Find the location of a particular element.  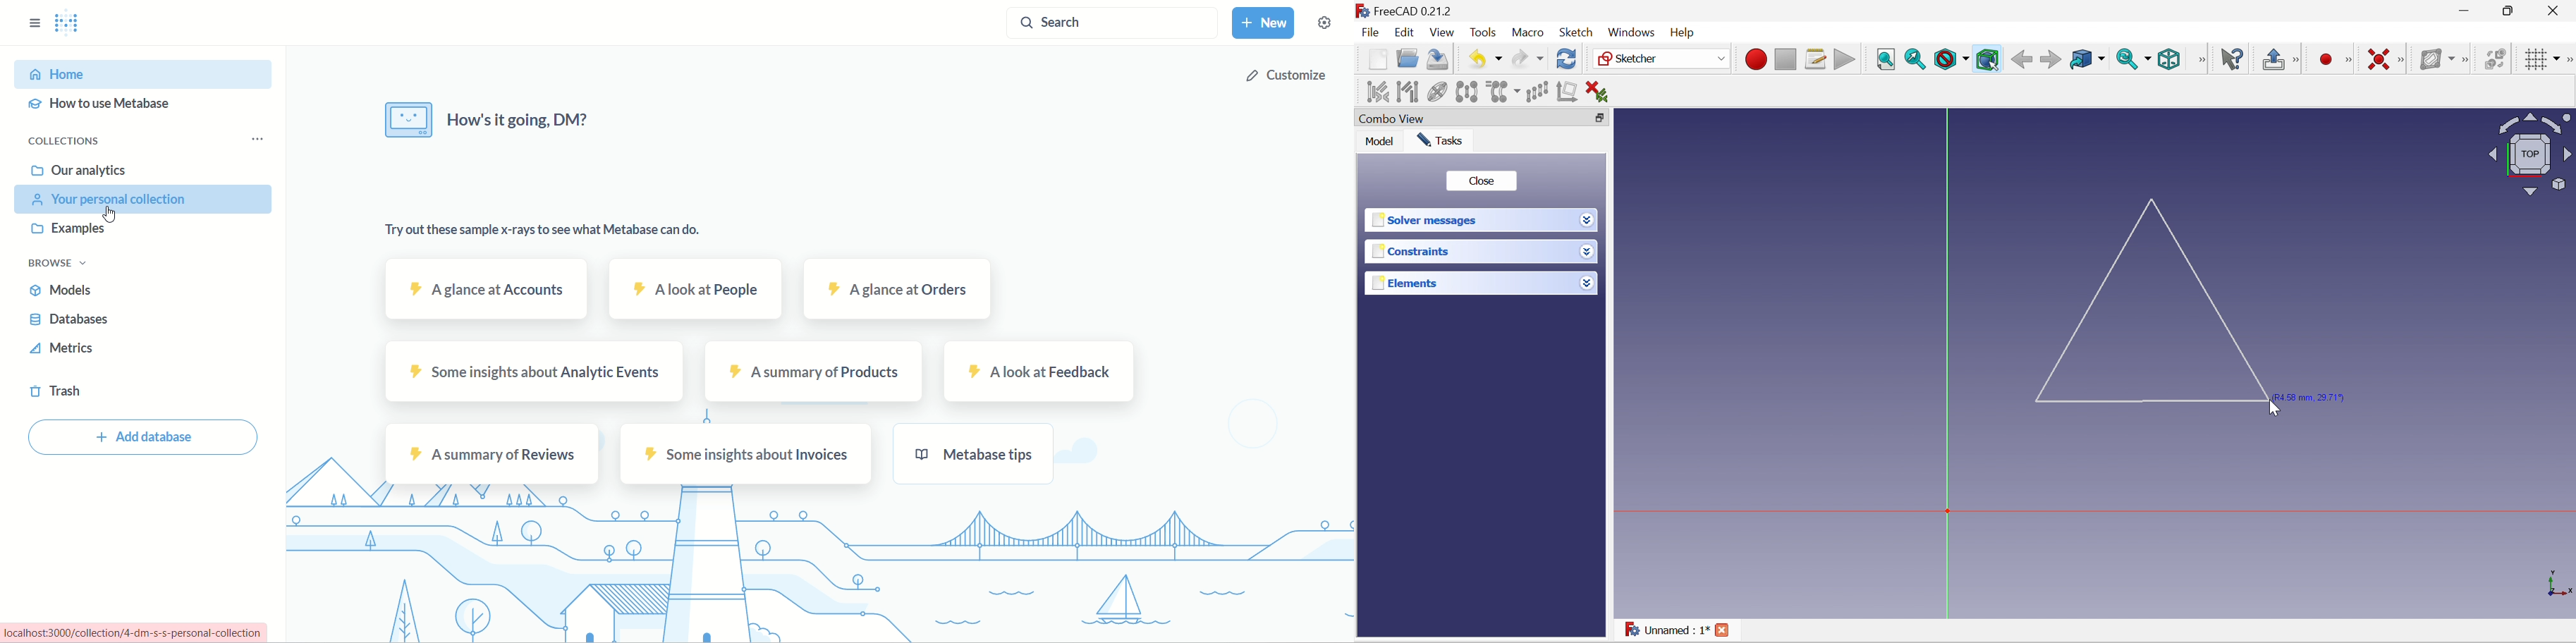

Sync view is located at coordinates (2135, 60).